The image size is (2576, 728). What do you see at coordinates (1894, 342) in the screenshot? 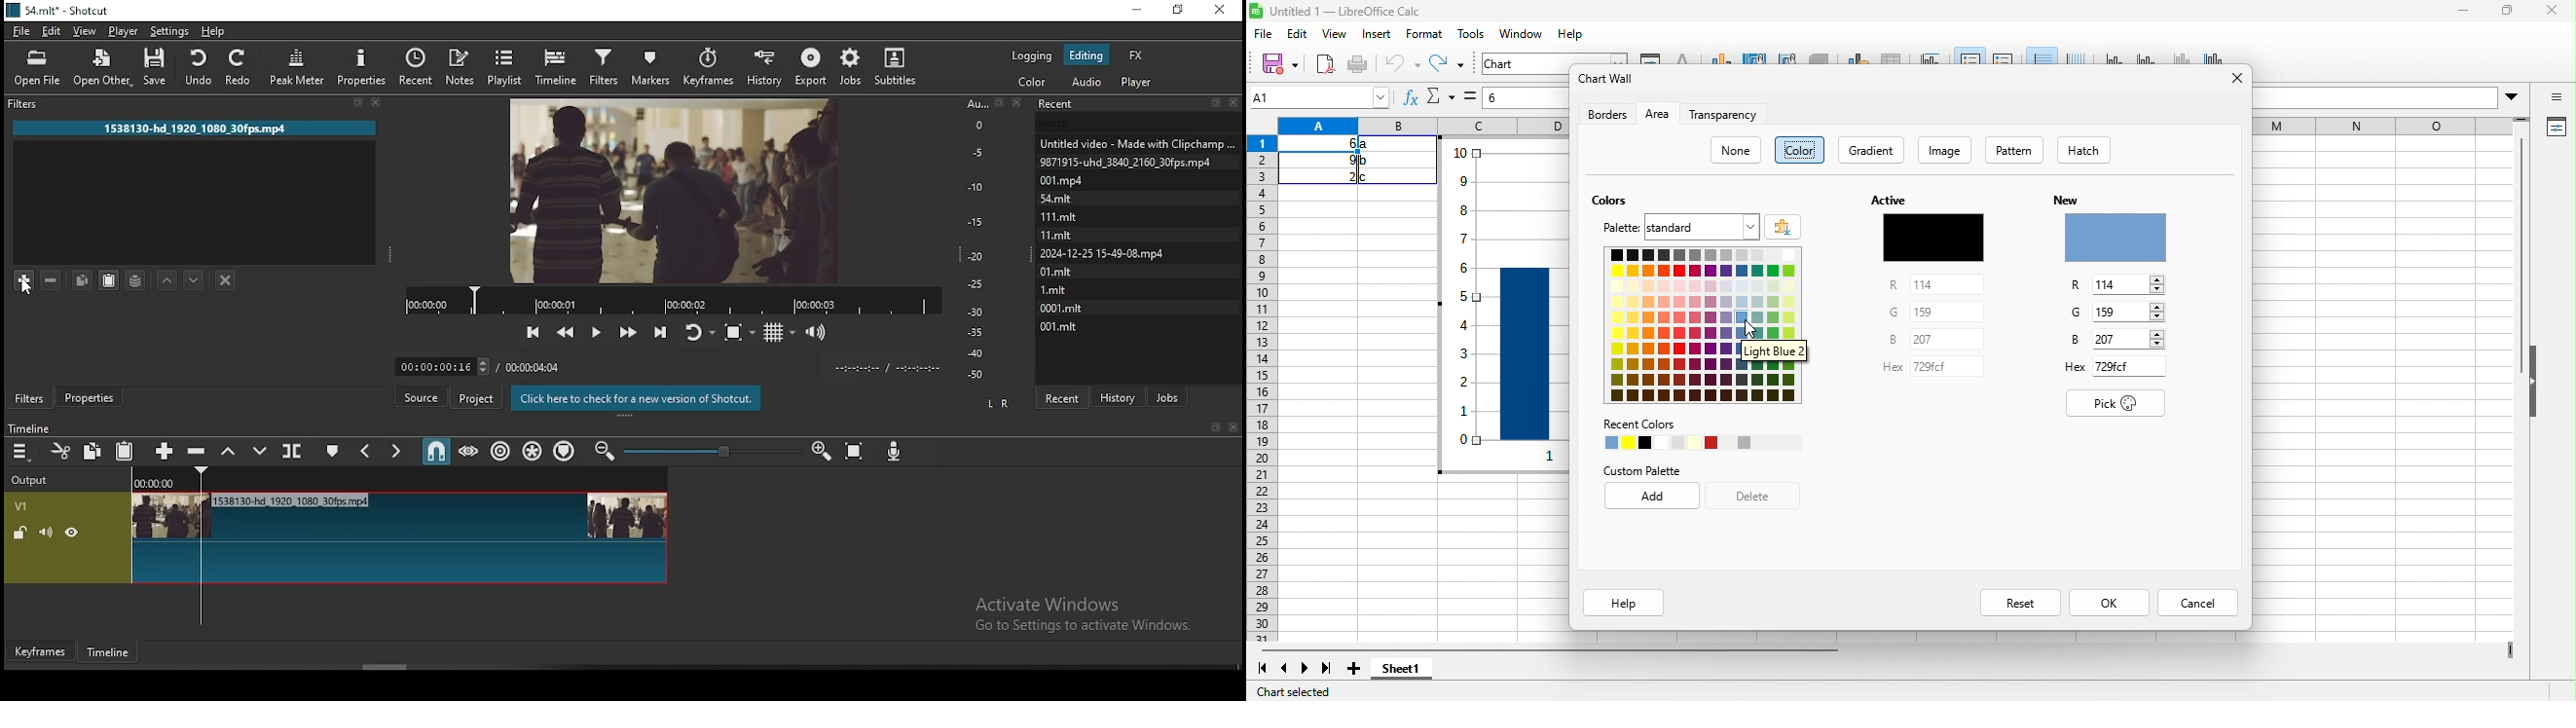
I see `B` at bounding box center [1894, 342].